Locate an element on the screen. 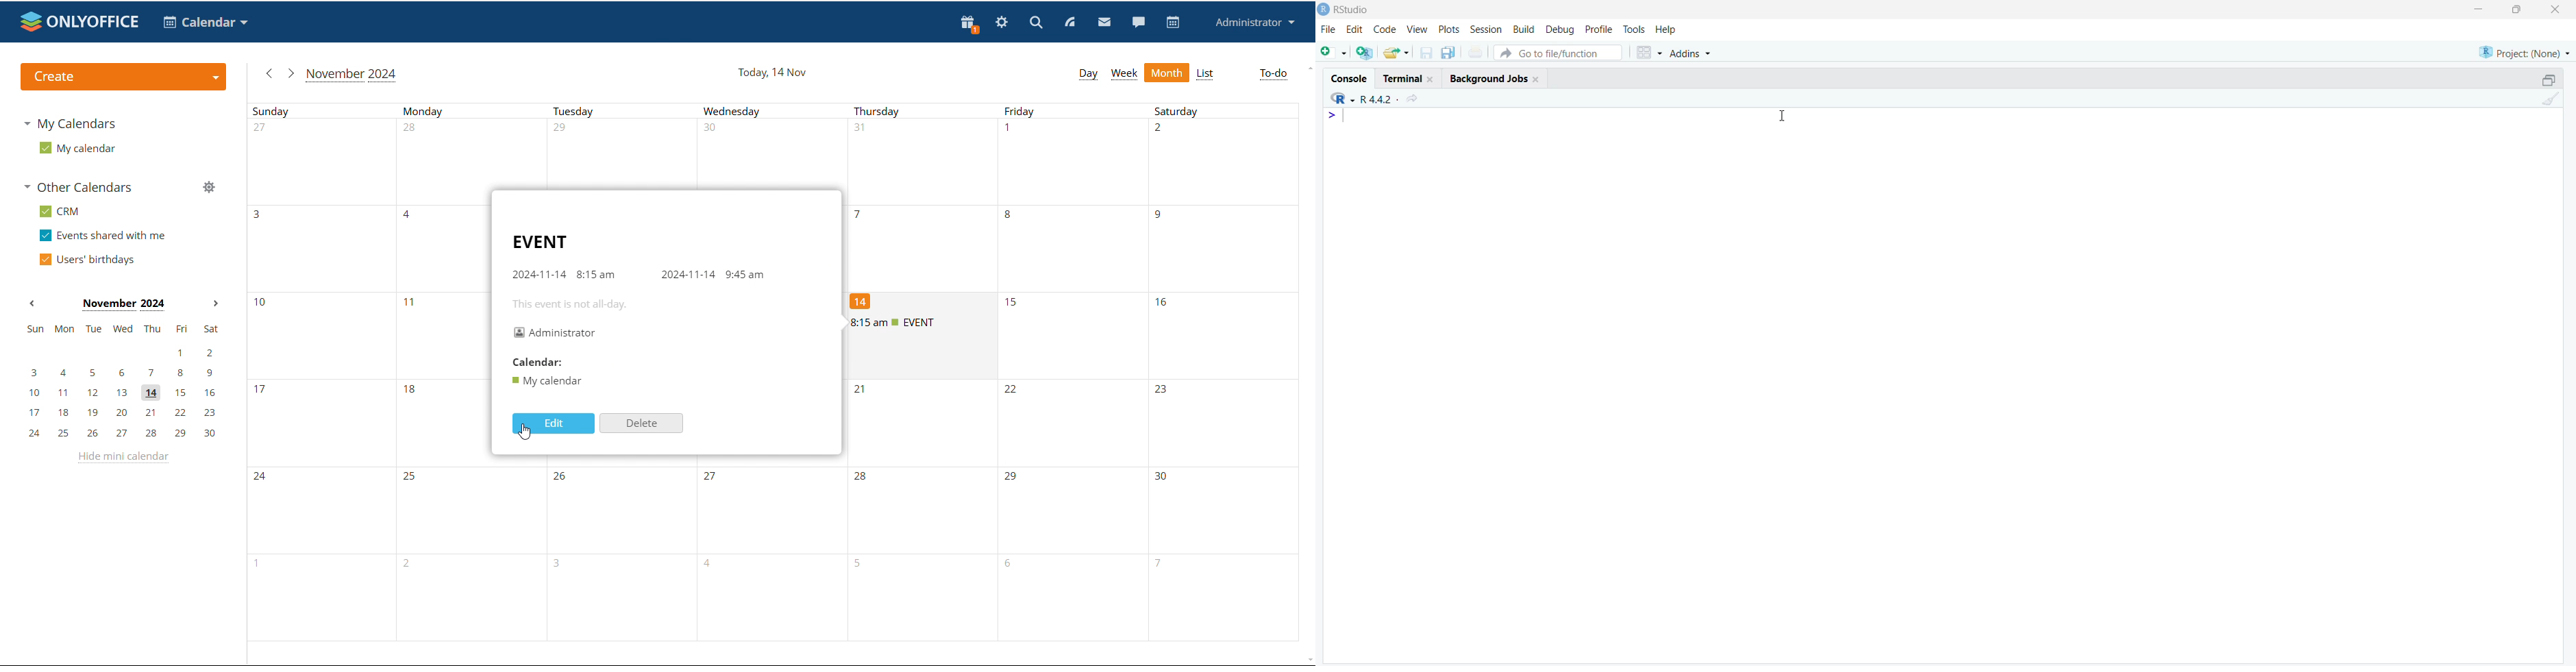  7, 8, 9 is located at coordinates (1080, 247).